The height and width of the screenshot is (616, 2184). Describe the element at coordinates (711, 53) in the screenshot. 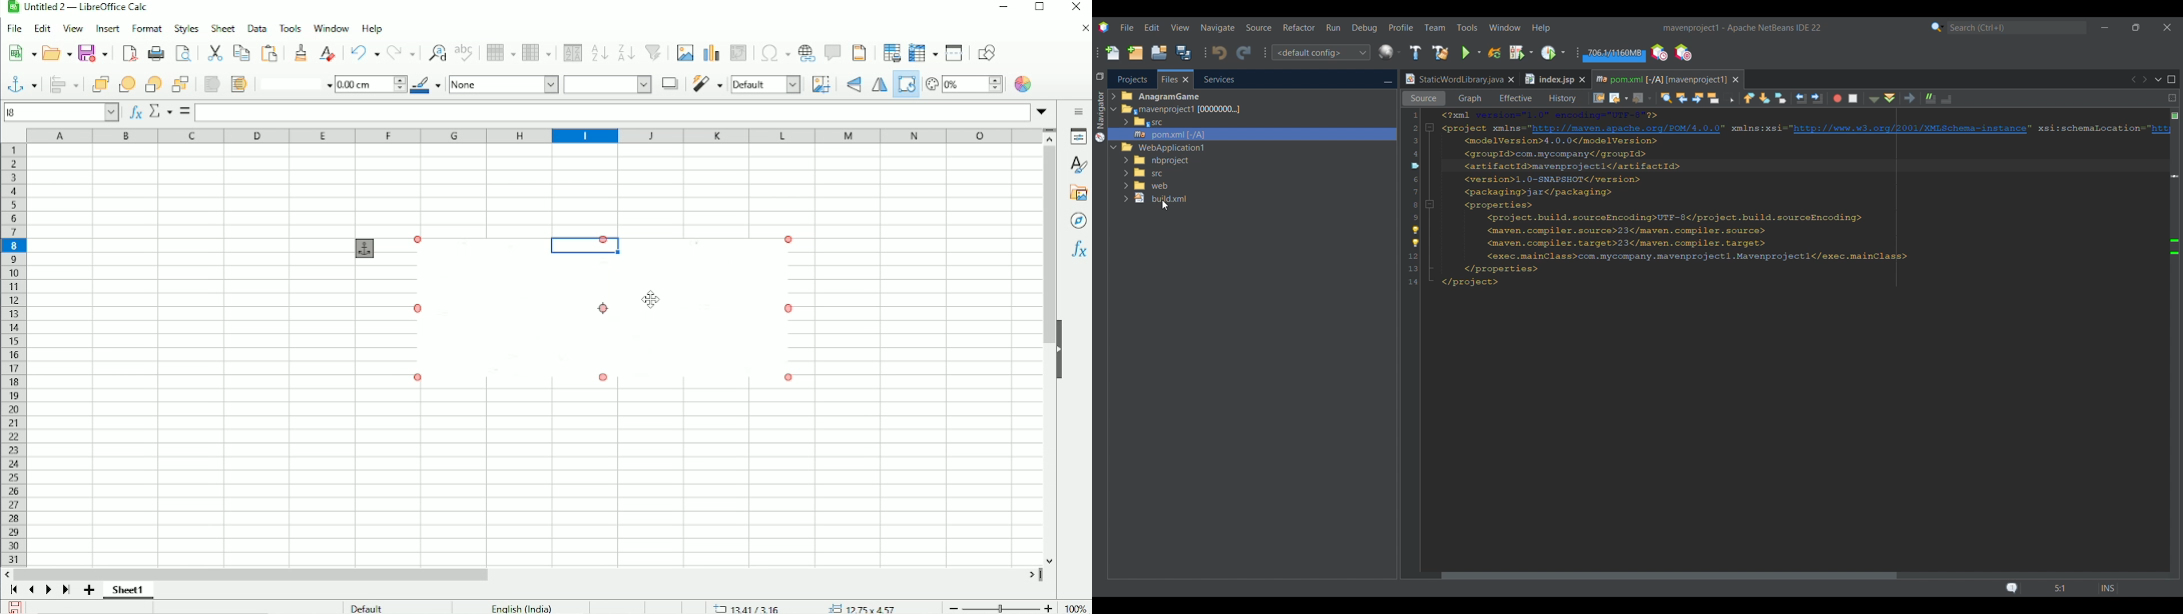

I see `Insert chart` at that location.